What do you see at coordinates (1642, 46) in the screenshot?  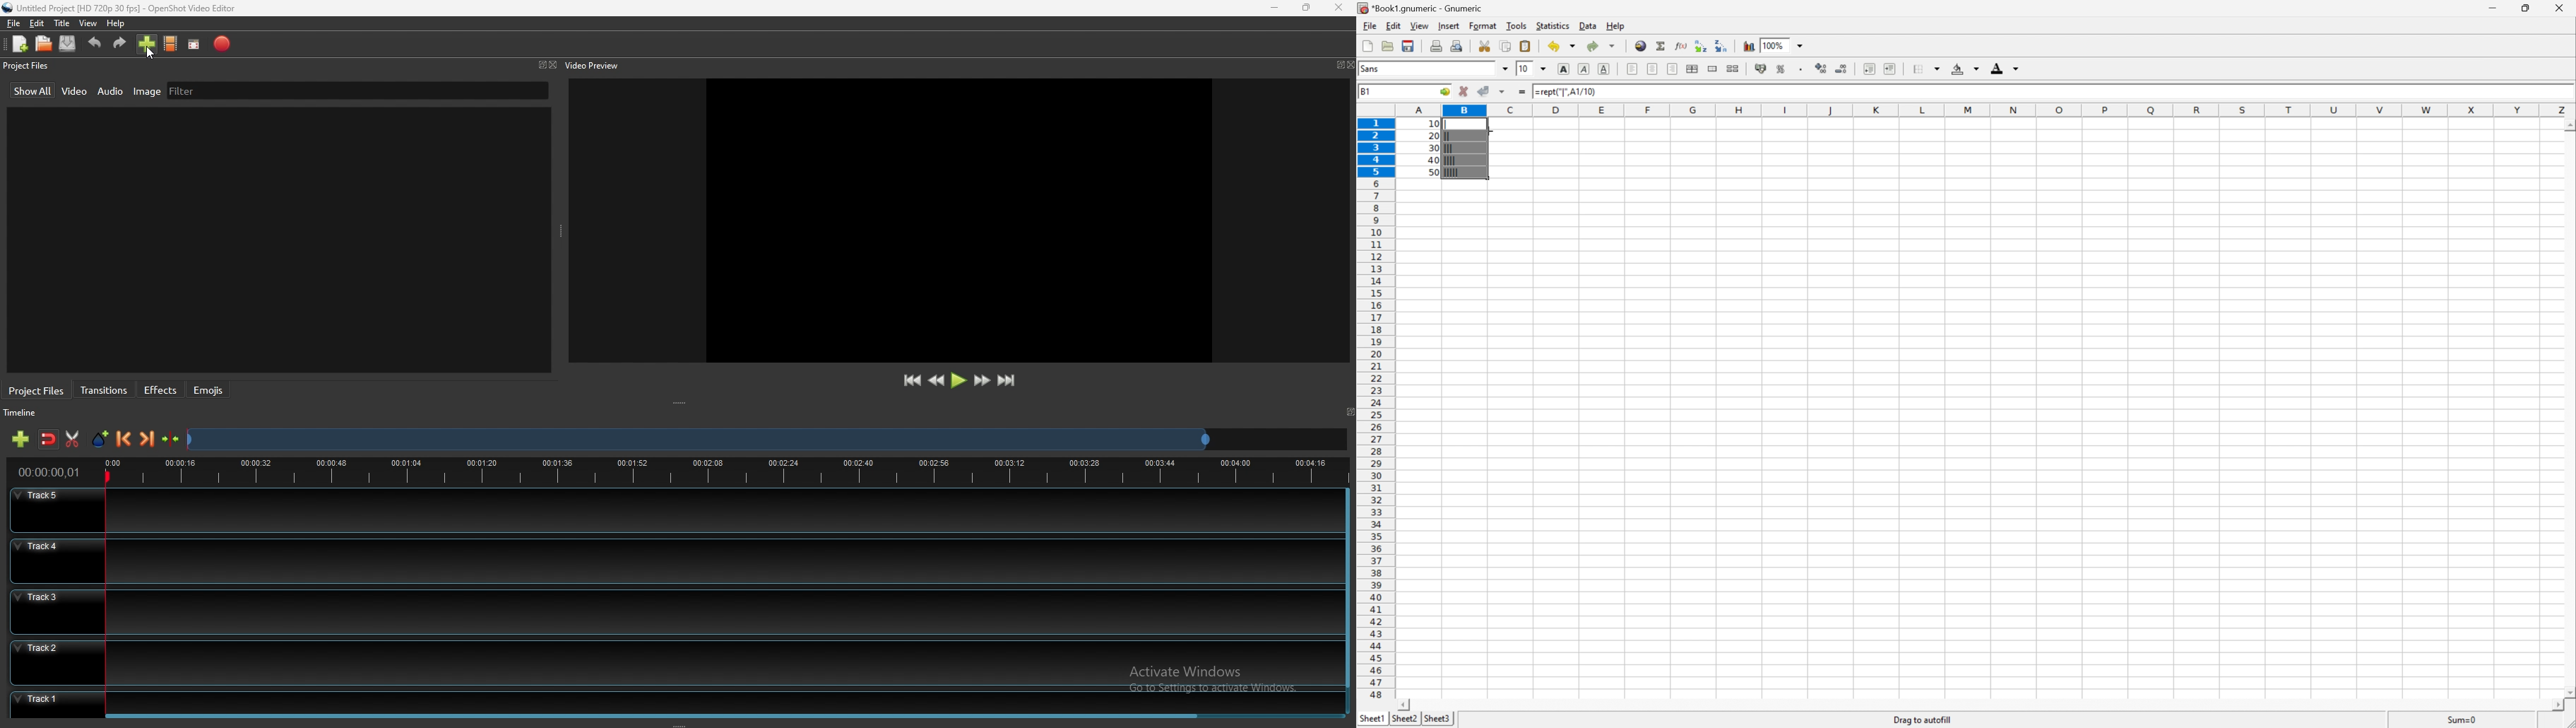 I see `Insert a hyperlink` at bounding box center [1642, 46].